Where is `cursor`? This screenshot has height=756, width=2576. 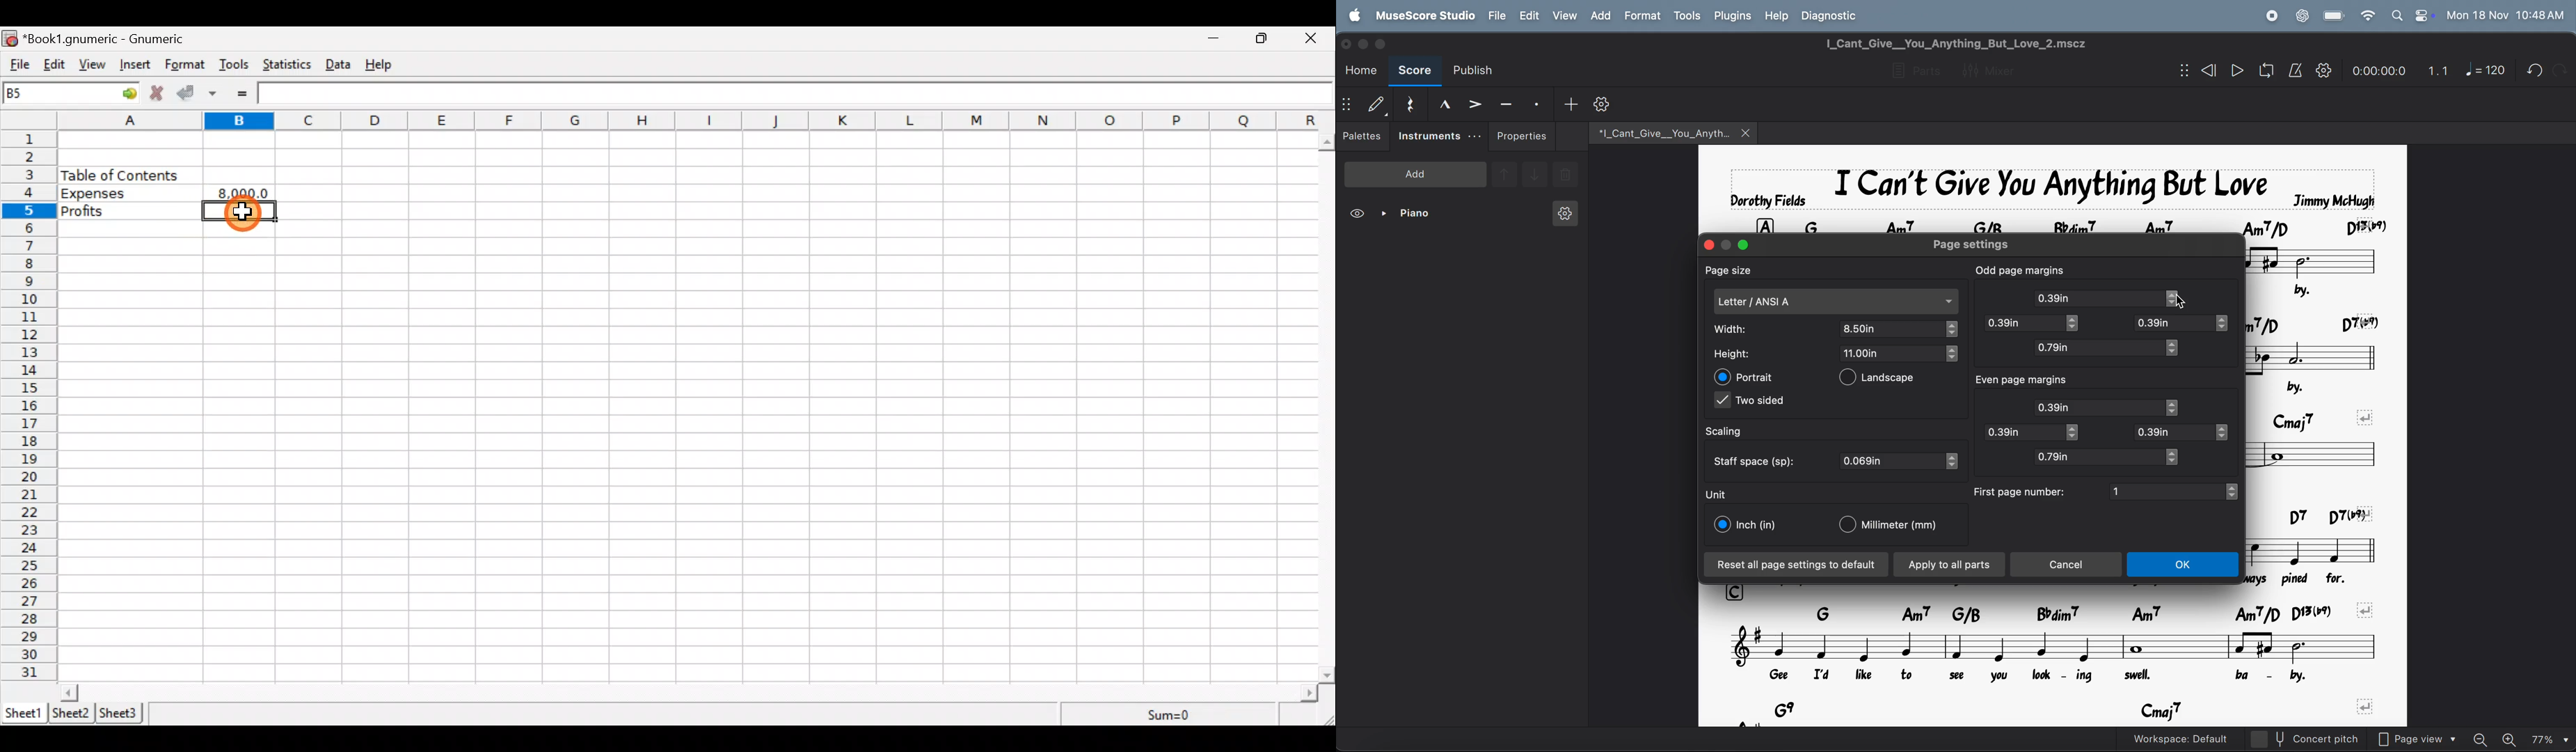
cursor is located at coordinates (2189, 304).